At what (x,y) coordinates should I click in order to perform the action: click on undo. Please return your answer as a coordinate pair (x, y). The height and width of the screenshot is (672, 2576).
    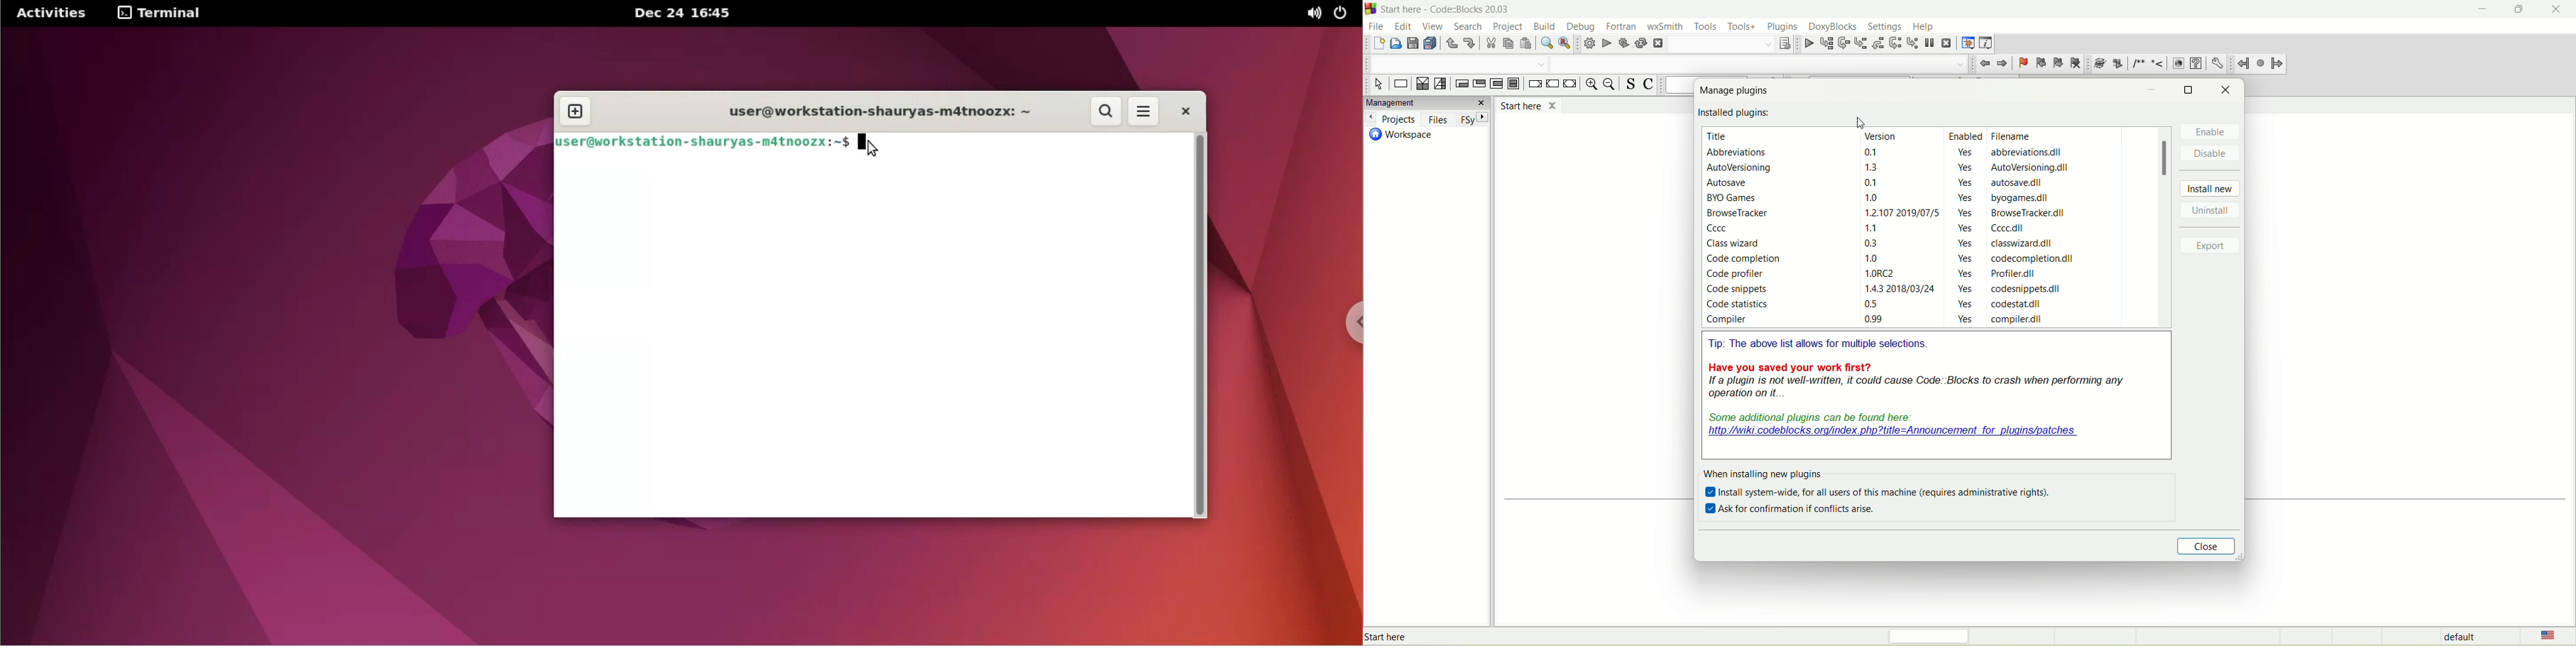
    Looking at the image, I should click on (1451, 44).